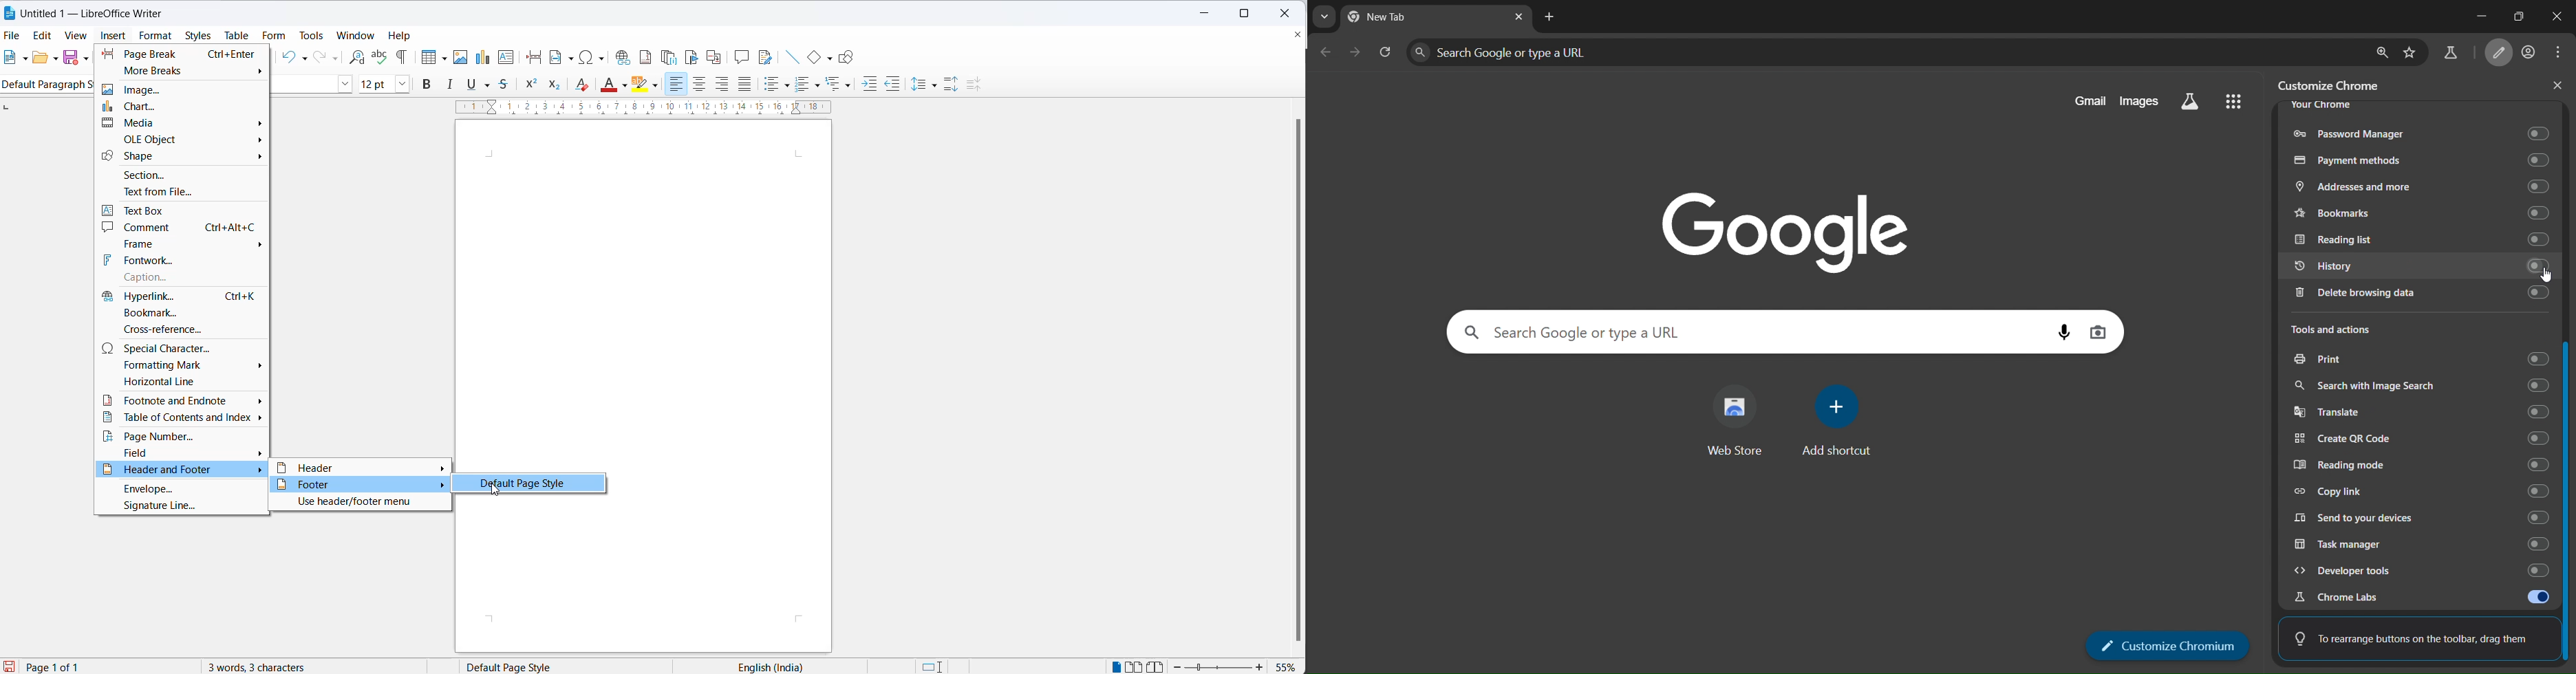 This screenshot has height=700, width=2576. Describe the element at coordinates (473, 85) in the screenshot. I see `underline` at that location.